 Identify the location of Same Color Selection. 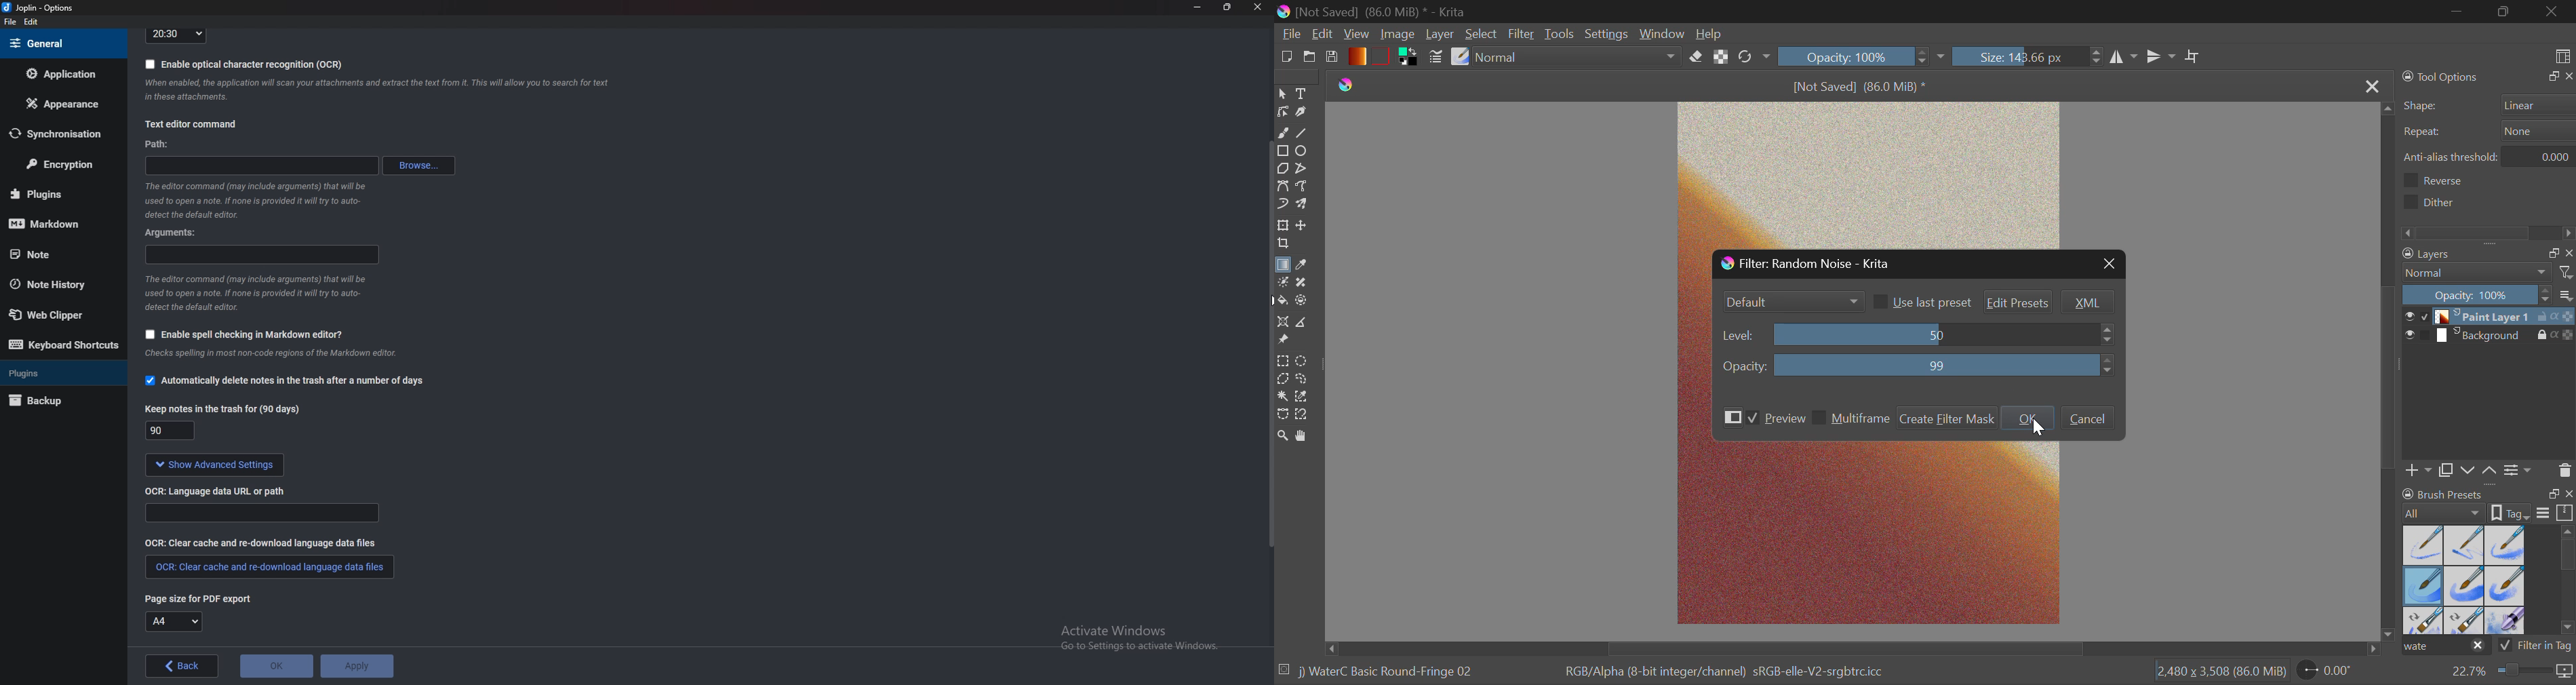
(1305, 398).